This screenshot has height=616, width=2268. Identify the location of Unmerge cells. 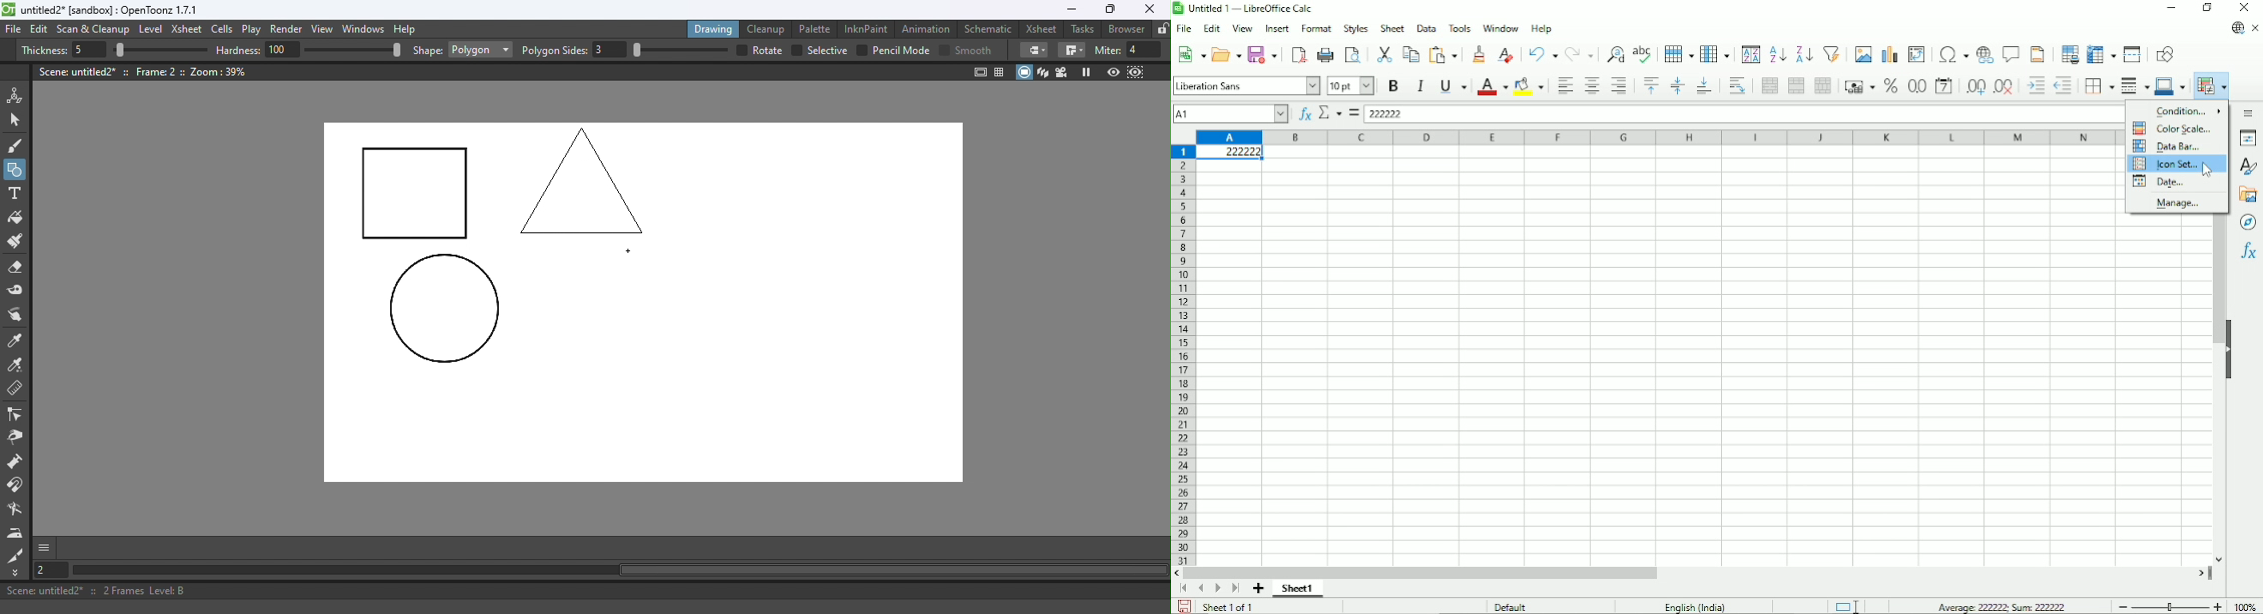
(1823, 85).